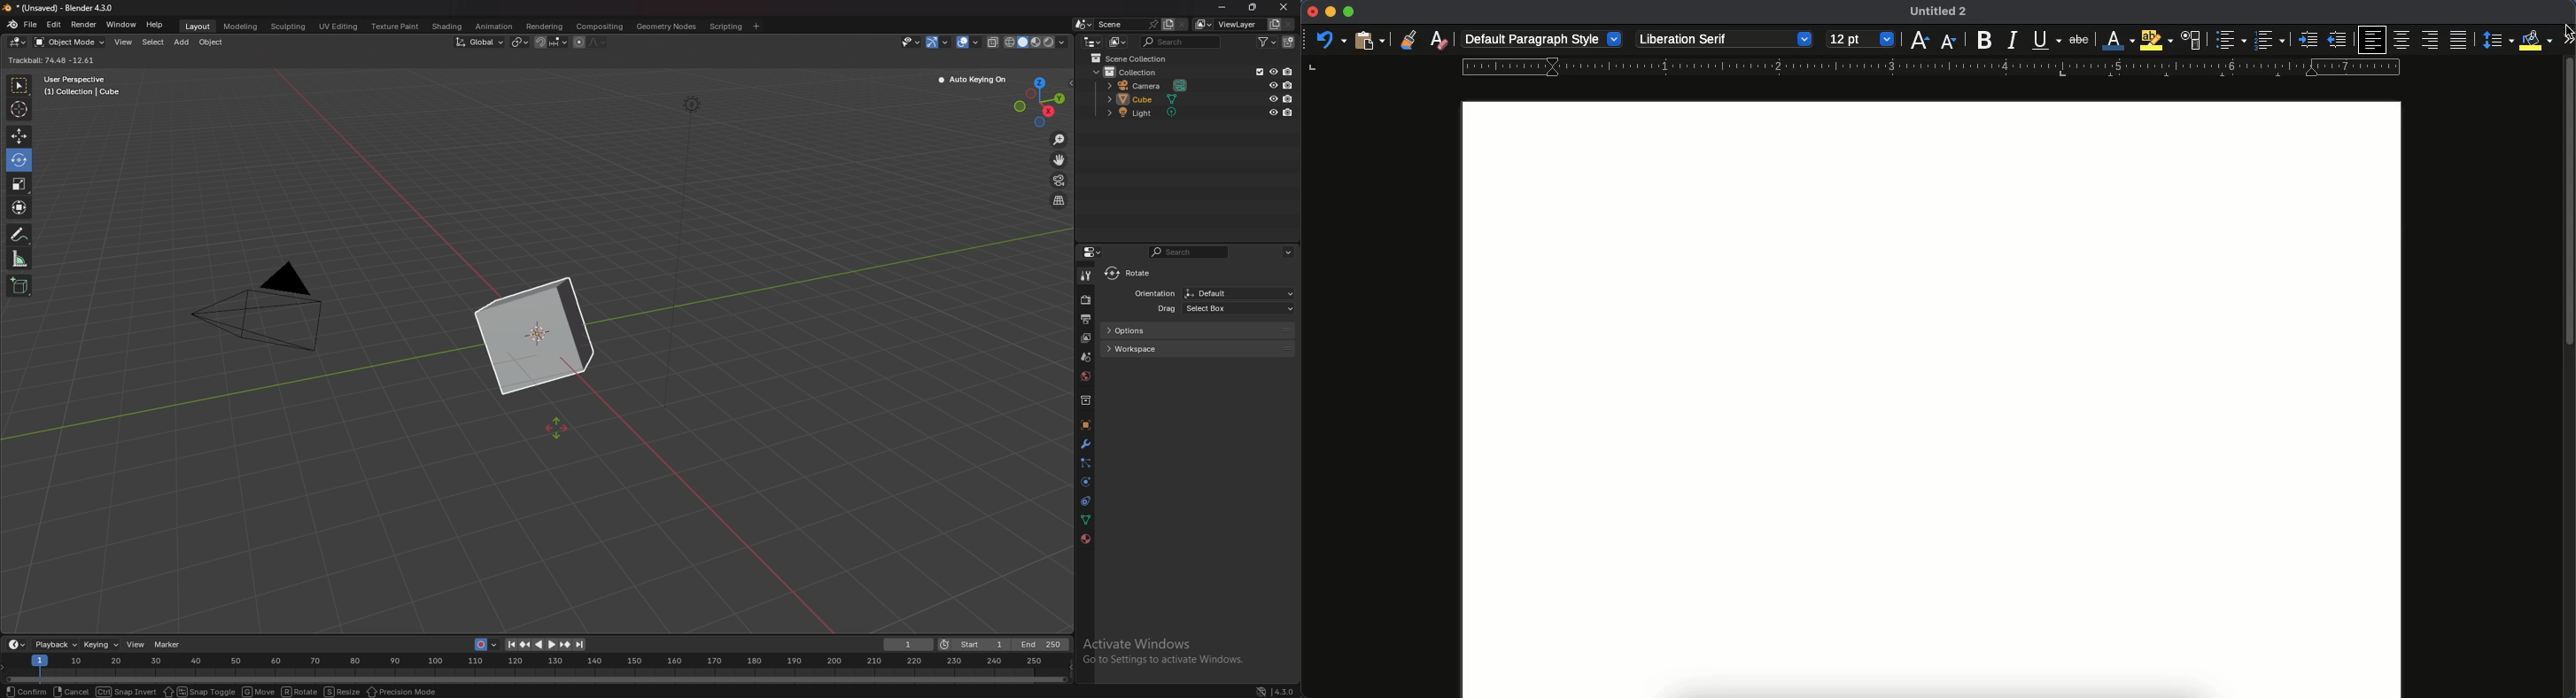  Describe the element at coordinates (1949, 41) in the screenshot. I see `decrease size` at that location.